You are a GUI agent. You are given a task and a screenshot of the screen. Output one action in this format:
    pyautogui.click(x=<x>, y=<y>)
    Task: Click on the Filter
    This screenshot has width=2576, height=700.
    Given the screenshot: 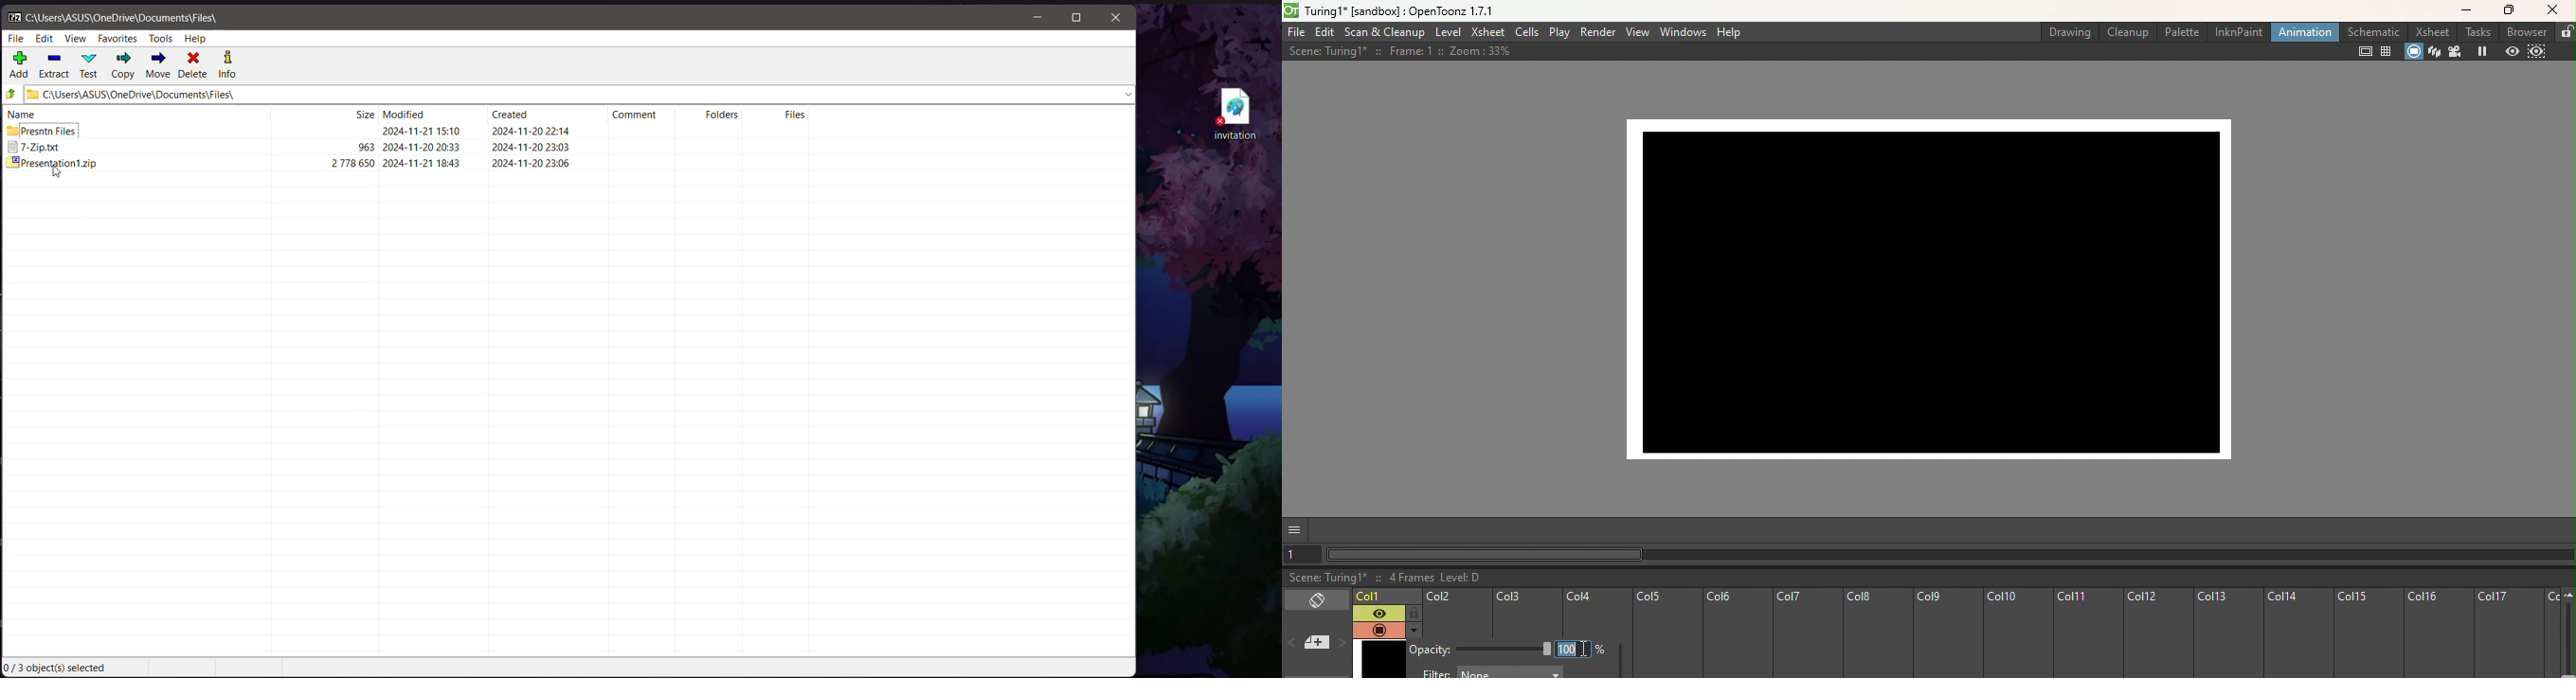 What is the action you would take?
    pyautogui.click(x=1492, y=672)
    